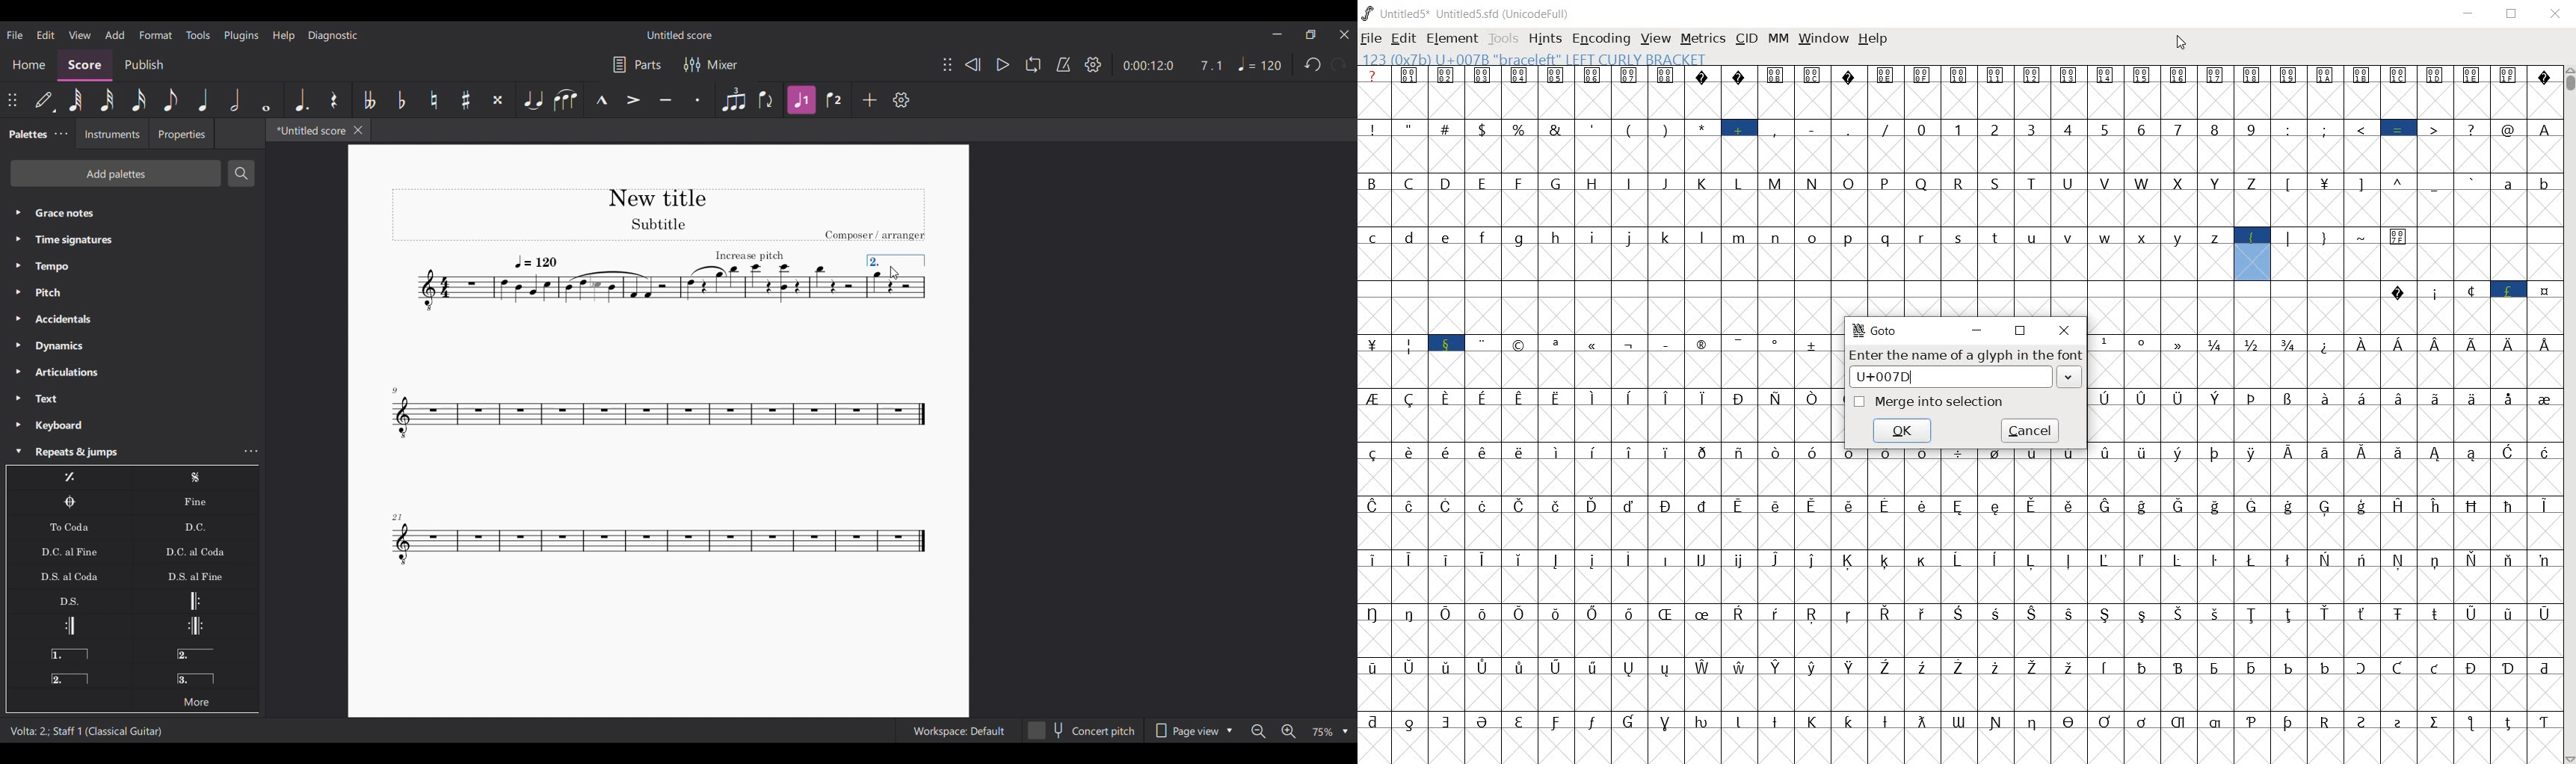  Describe the element at coordinates (266, 100) in the screenshot. I see `Whole note` at that location.